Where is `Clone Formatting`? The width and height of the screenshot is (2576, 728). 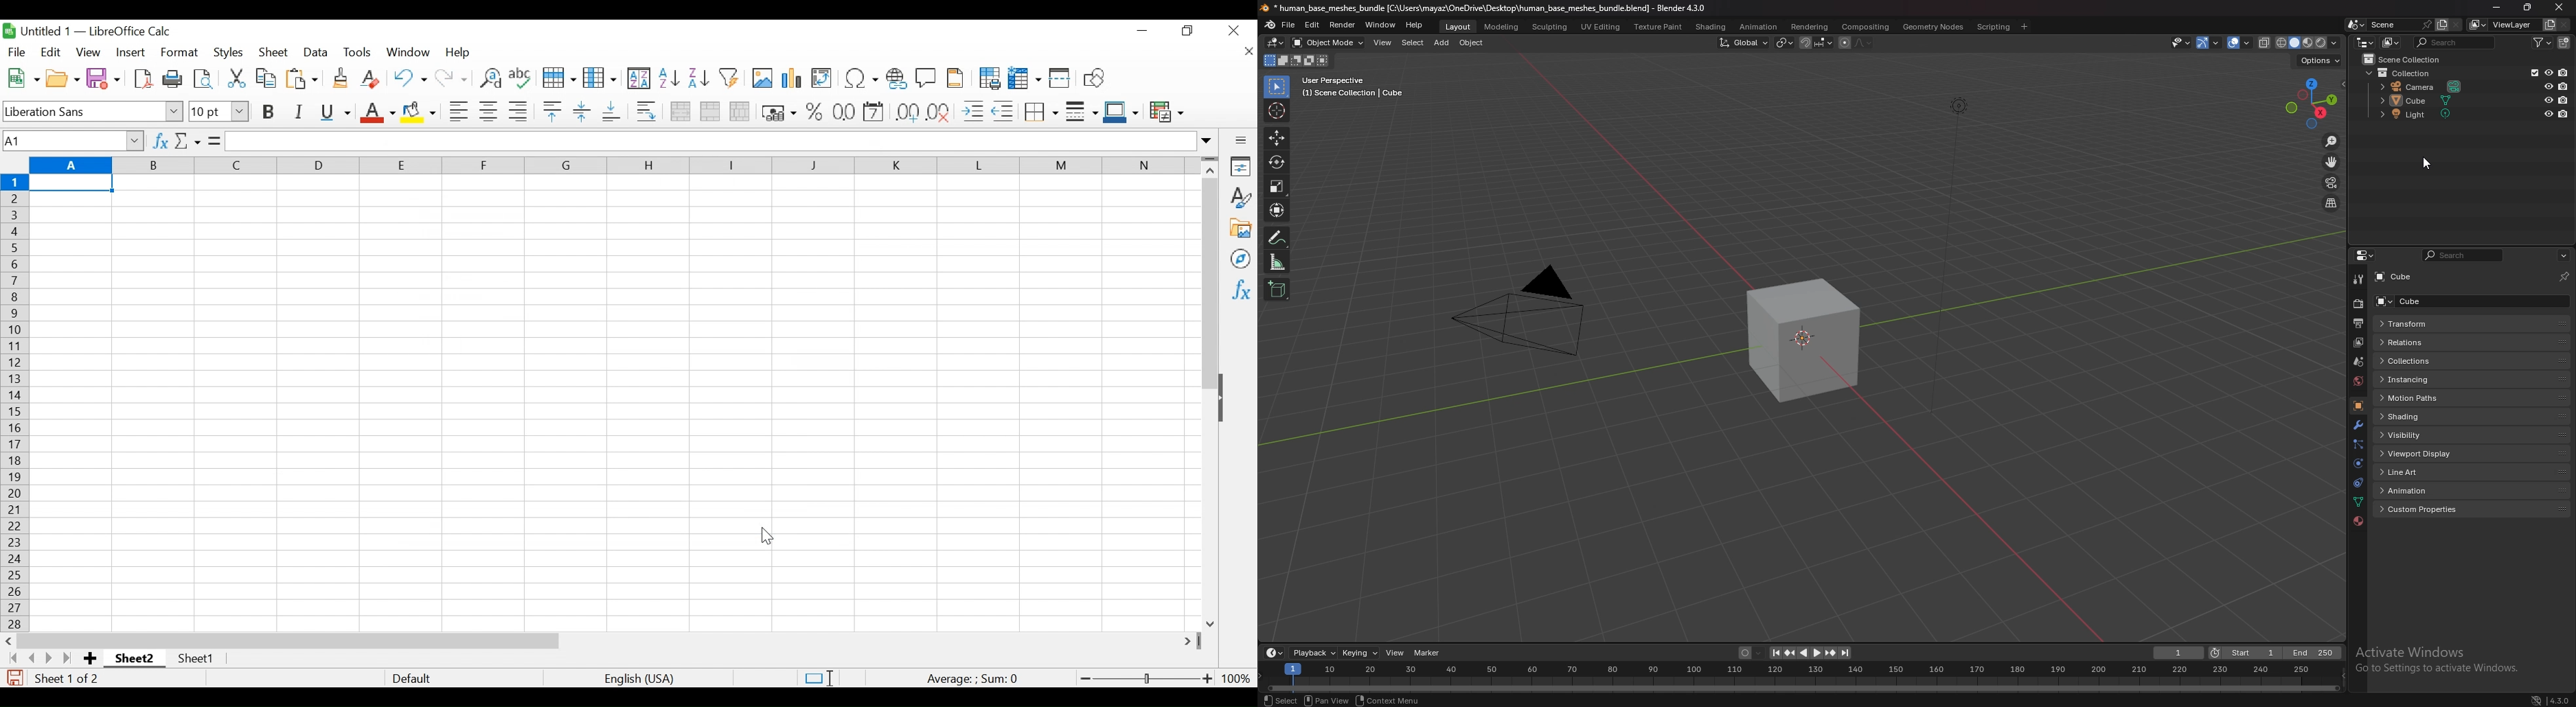
Clone Formatting is located at coordinates (339, 79).